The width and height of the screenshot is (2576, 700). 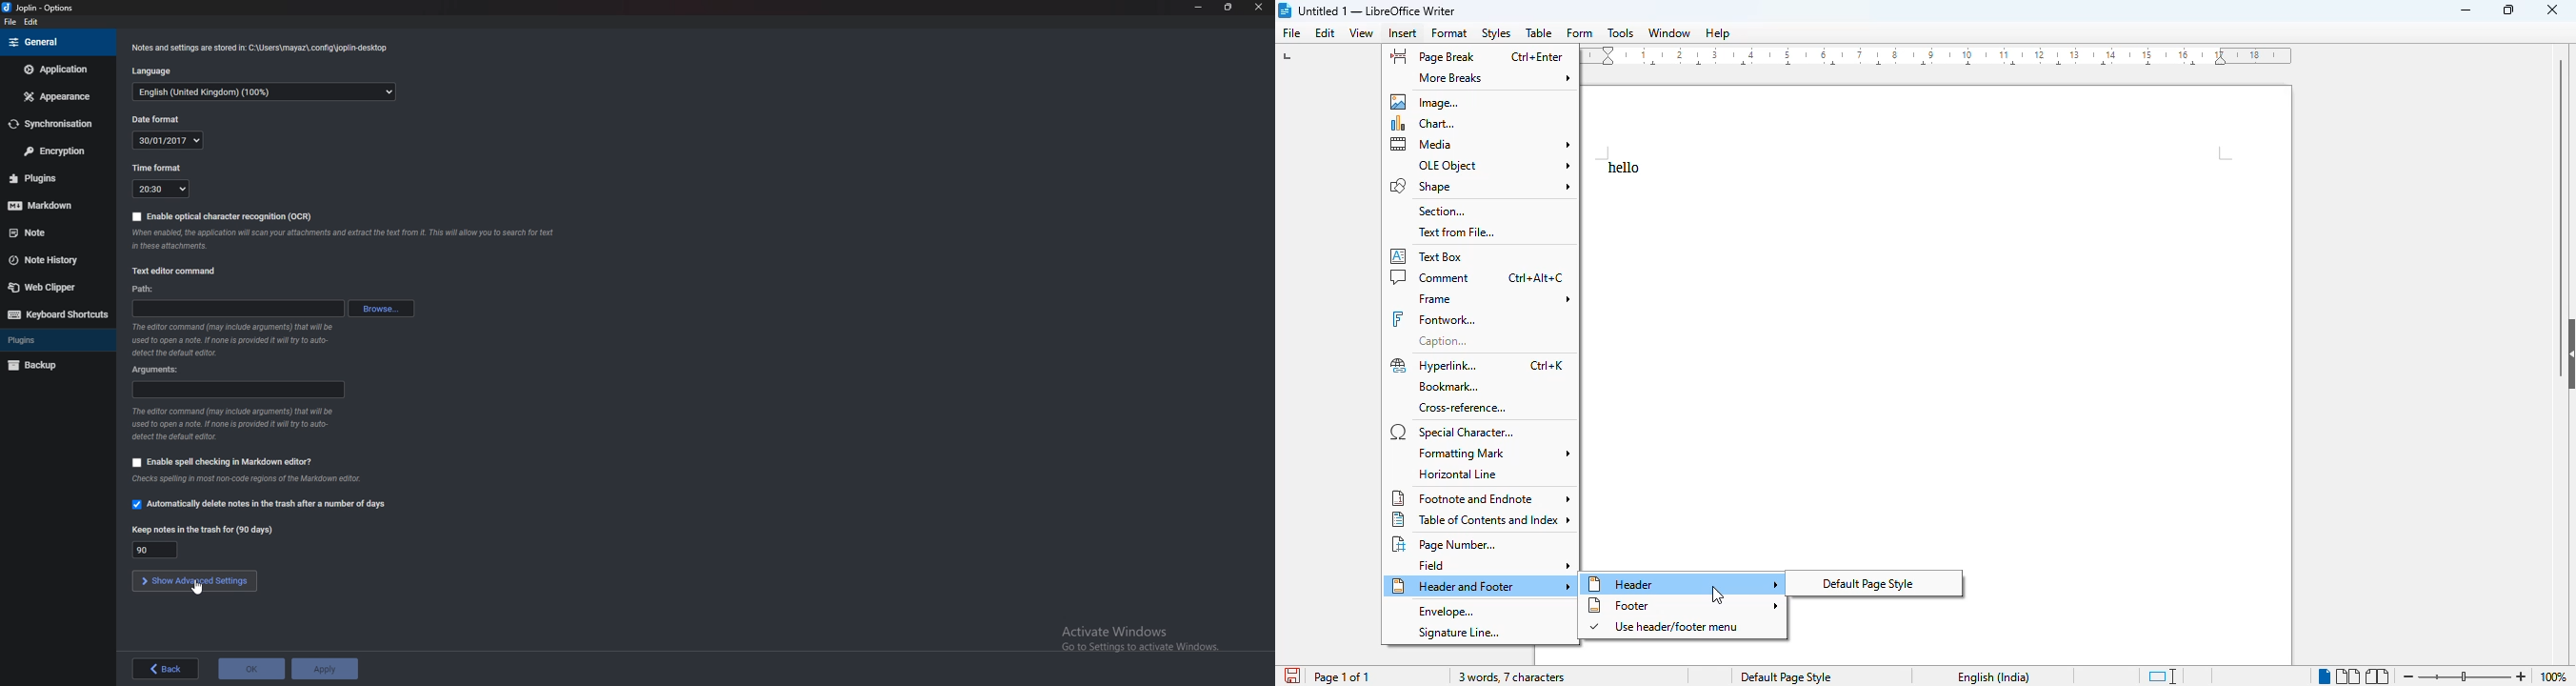 What do you see at coordinates (52, 287) in the screenshot?
I see `Web clipper` at bounding box center [52, 287].